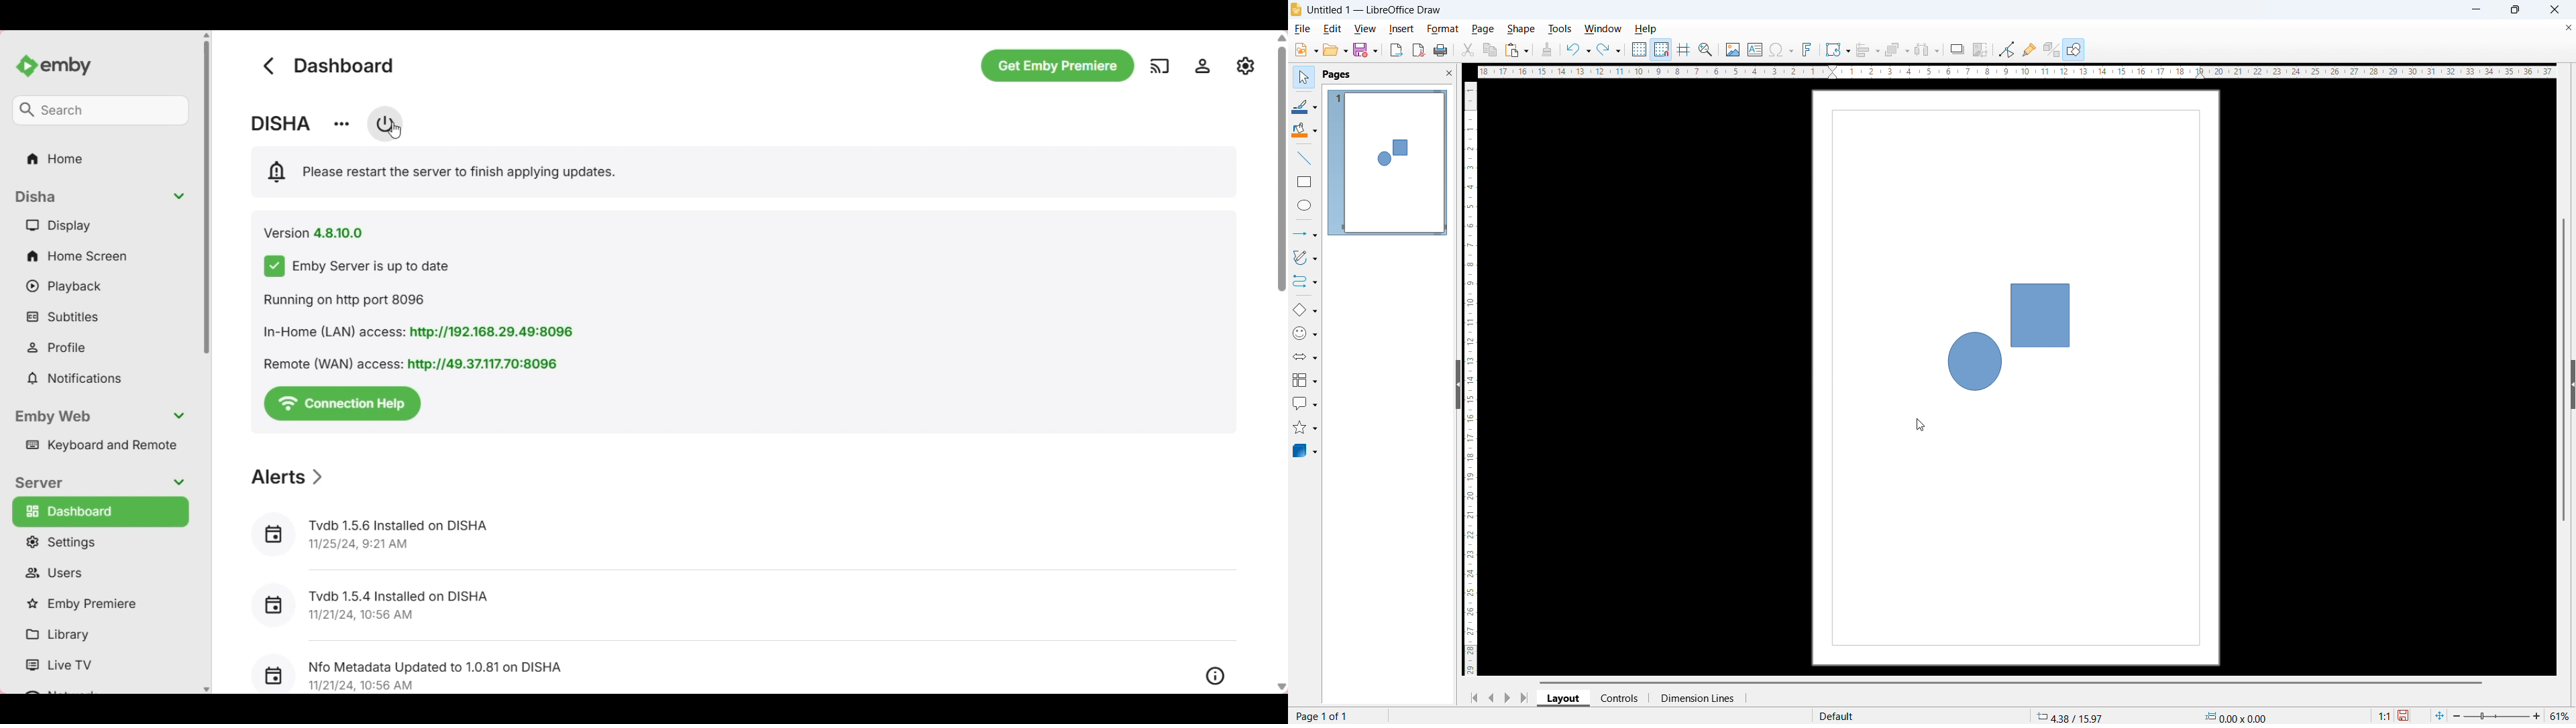 Image resolution: width=2576 pixels, height=728 pixels. What do you see at coordinates (1458, 384) in the screenshot?
I see `hide pane` at bounding box center [1458, 384].